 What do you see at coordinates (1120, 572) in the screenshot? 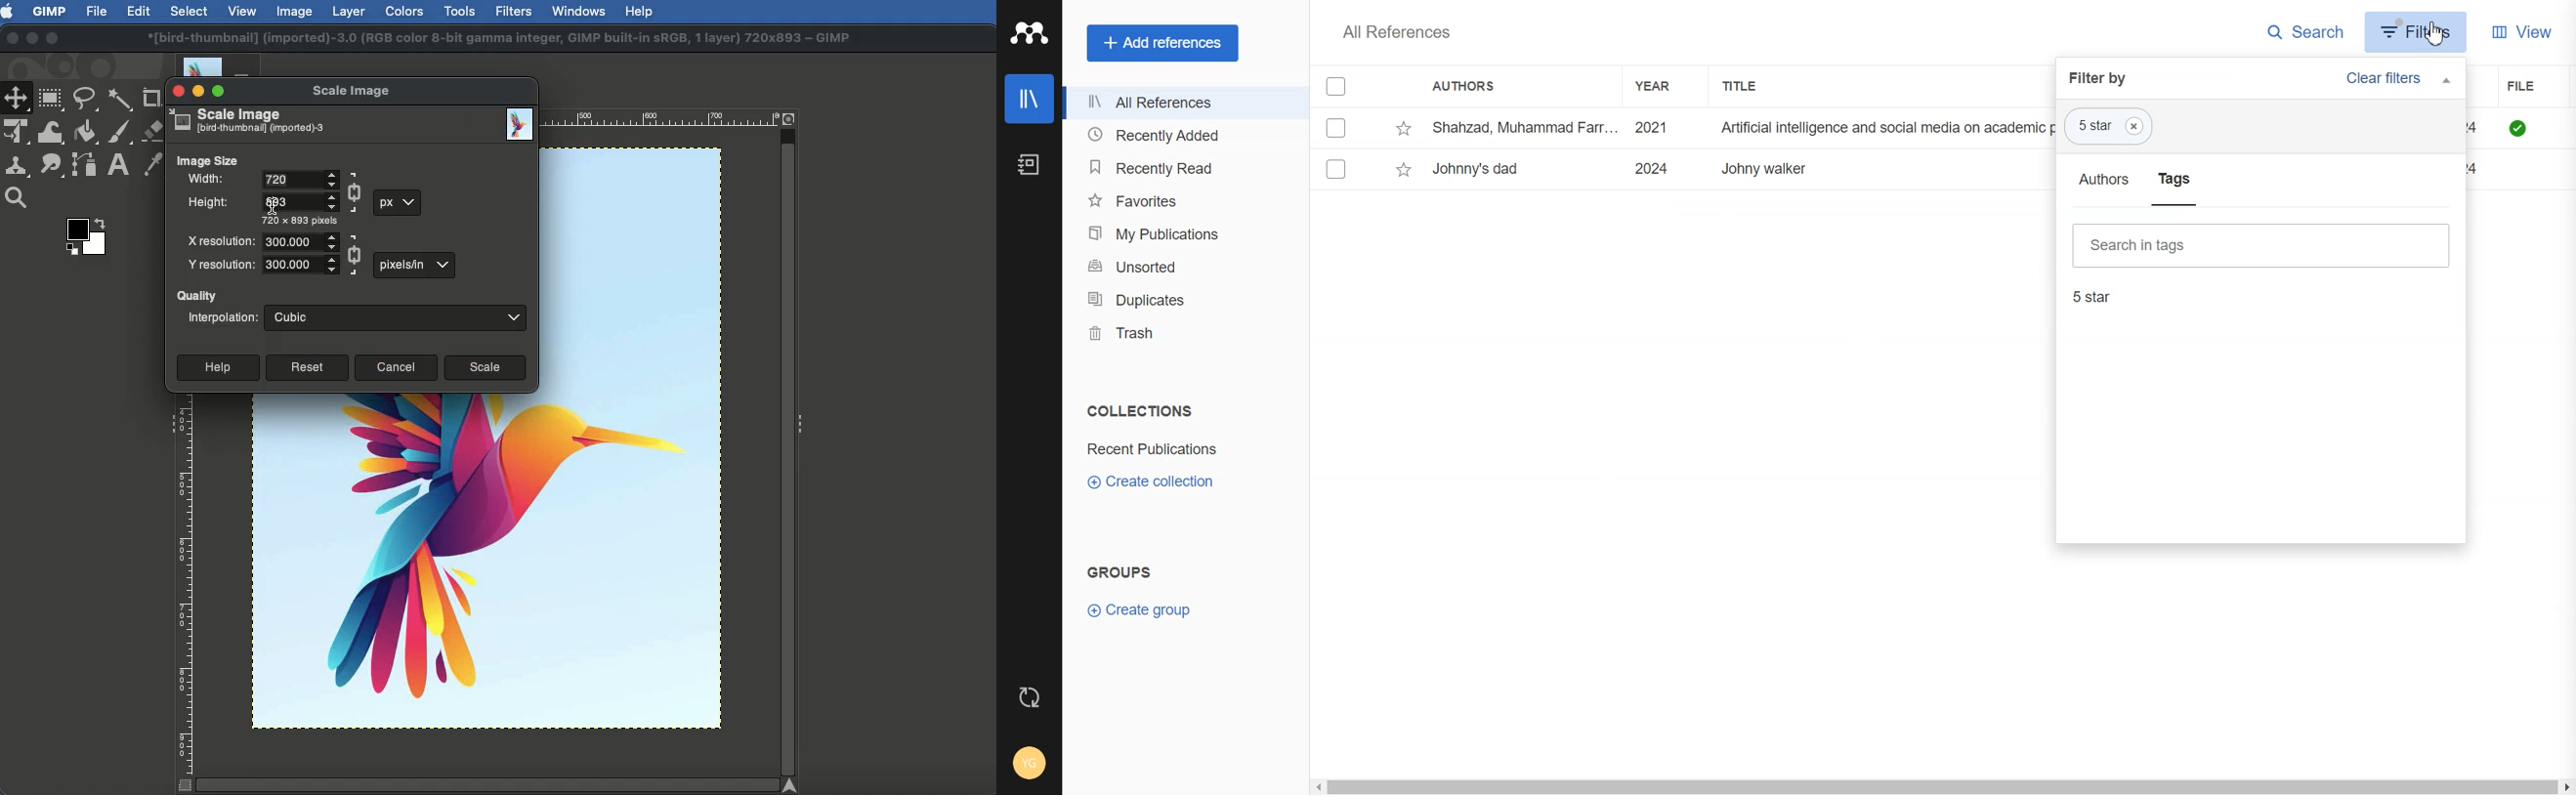
I see `Text 2` at bounding box center [1120, 572].